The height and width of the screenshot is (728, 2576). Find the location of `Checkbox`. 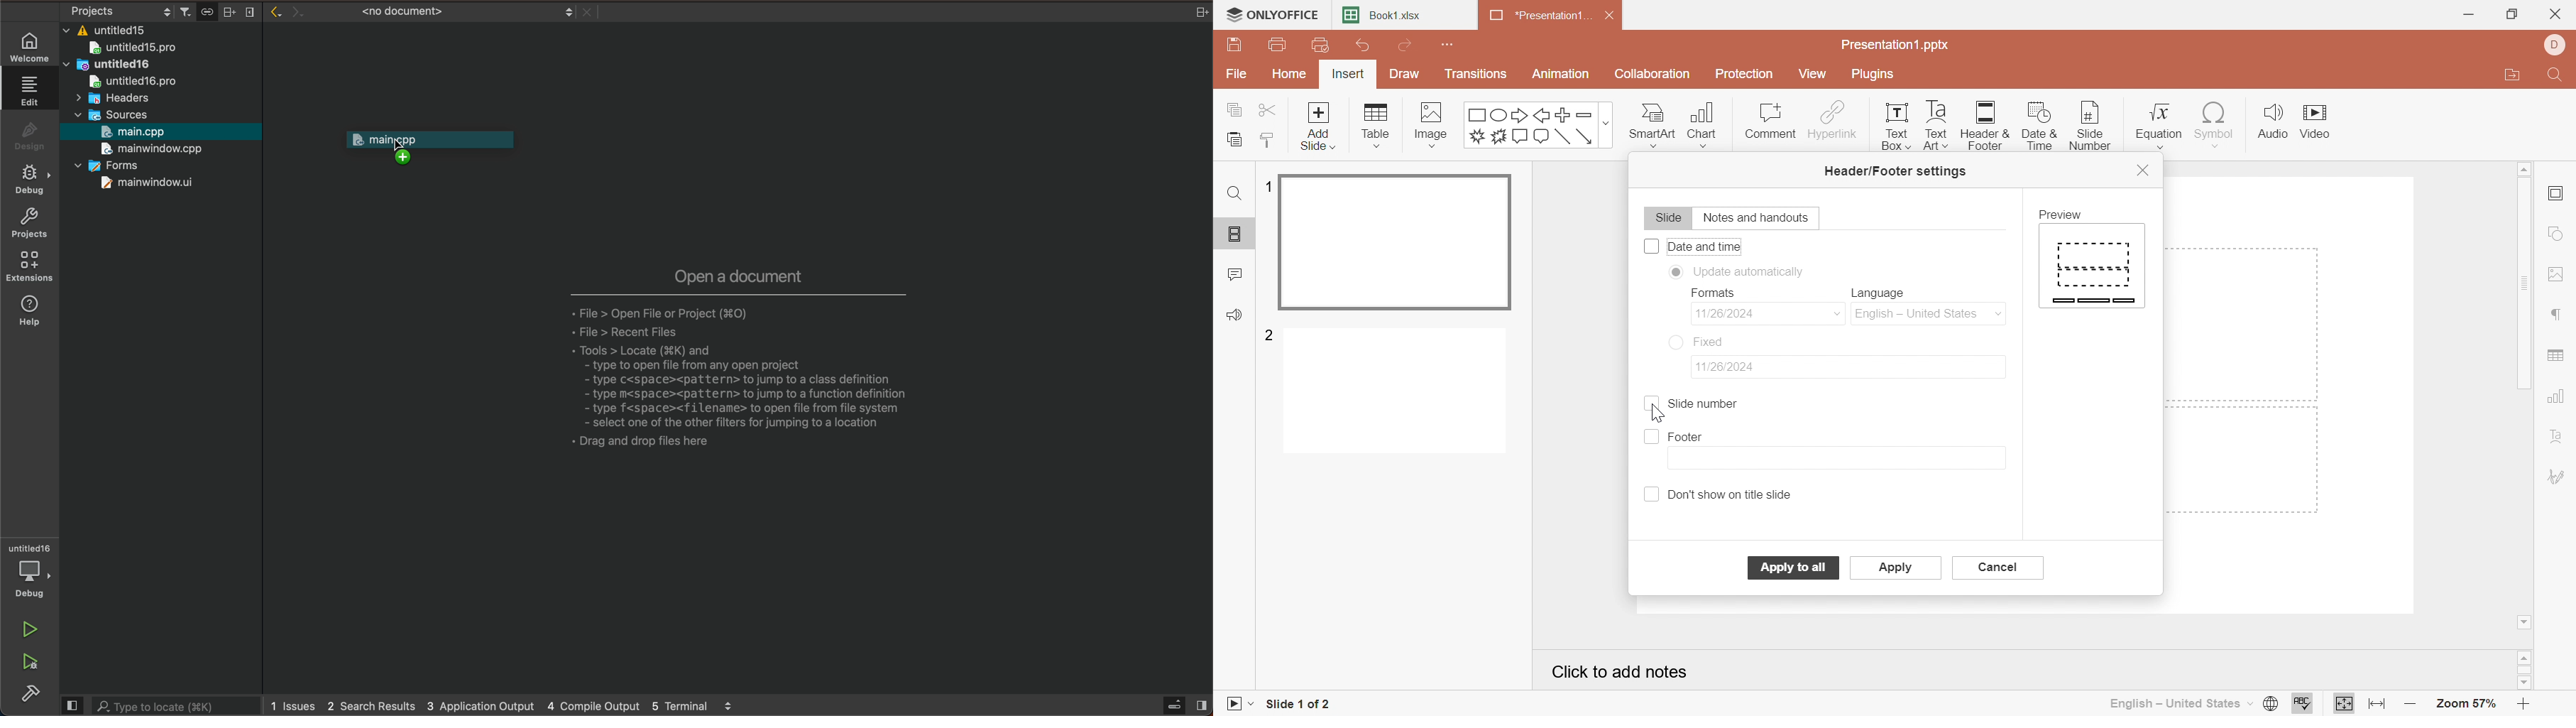

Checkbox is located at coordinates (1653, 494).